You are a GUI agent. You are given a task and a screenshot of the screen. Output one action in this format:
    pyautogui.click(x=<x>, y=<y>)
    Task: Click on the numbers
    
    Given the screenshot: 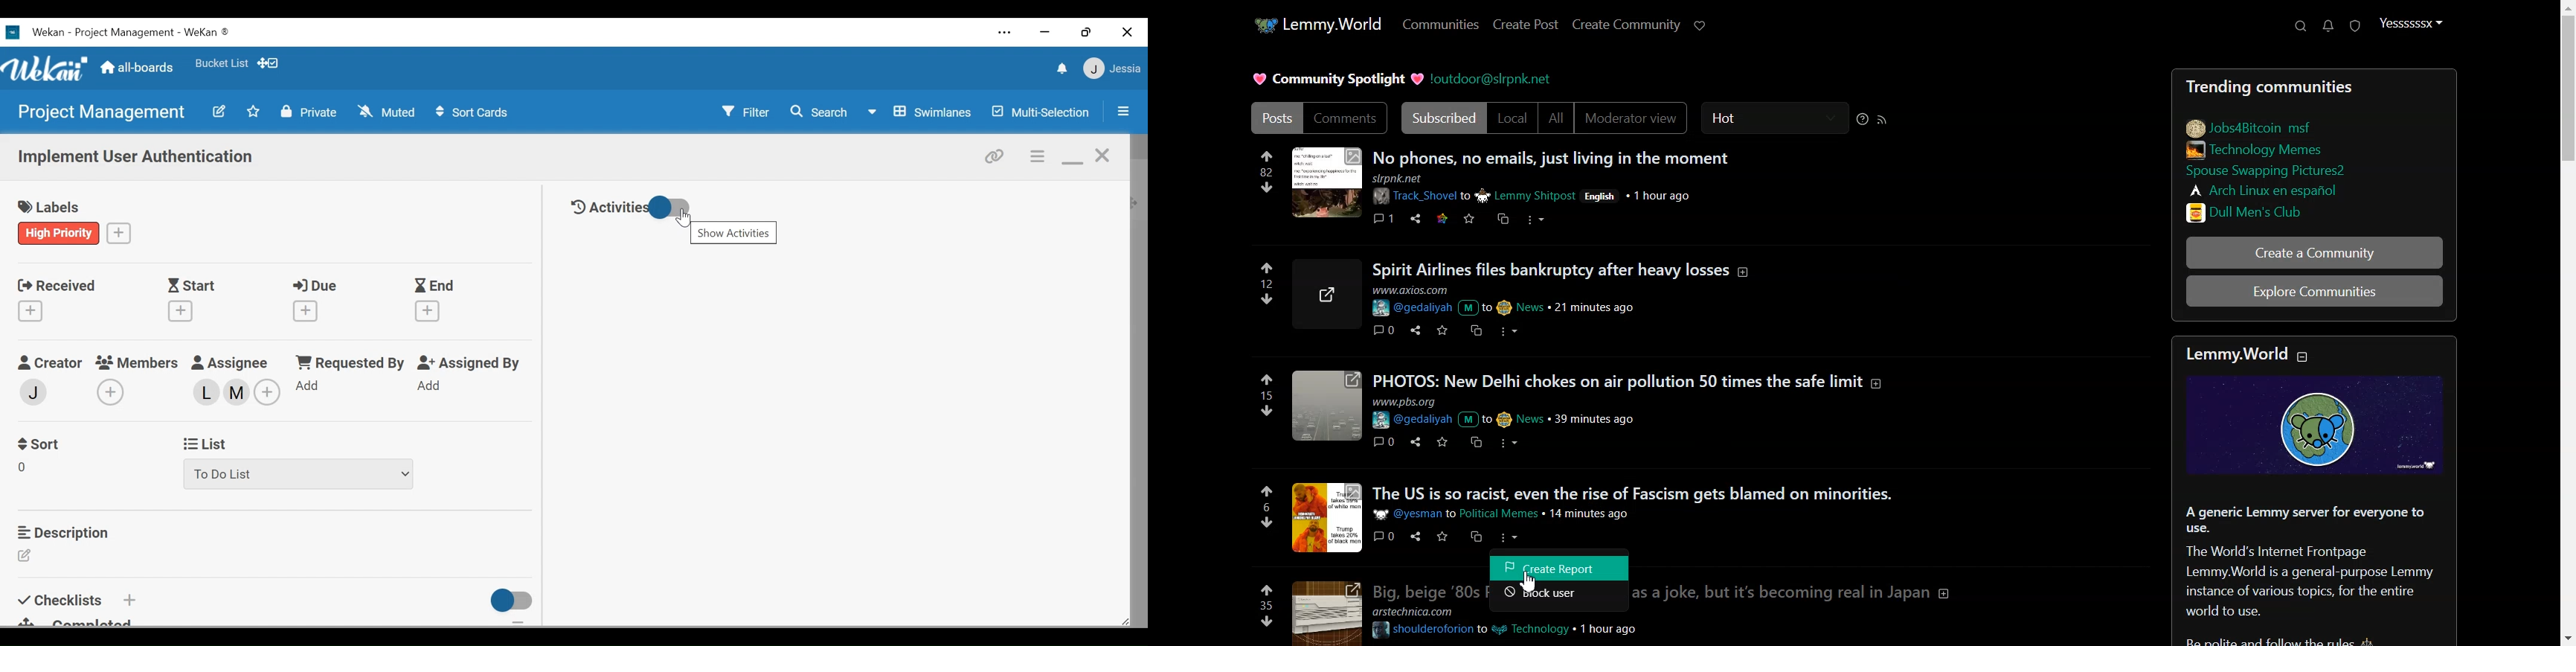 What is the action you would take?
    pyautogui.click(x=1265, y=507)
    